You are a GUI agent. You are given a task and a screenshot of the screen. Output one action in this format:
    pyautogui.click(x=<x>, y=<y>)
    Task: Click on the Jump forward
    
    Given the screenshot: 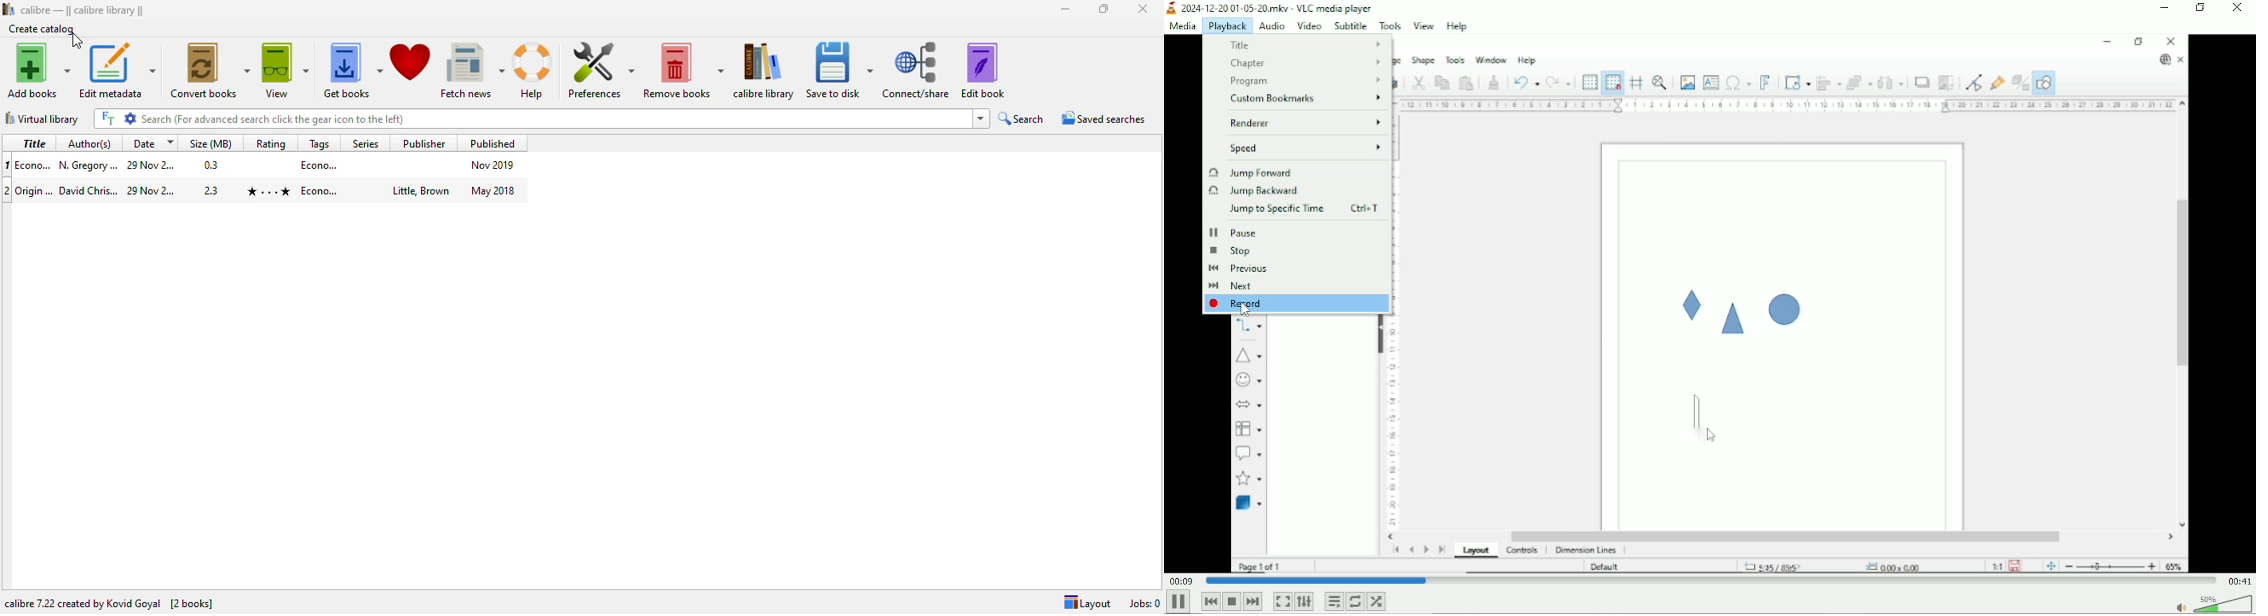 What is the action you would take?
    pyautogui.click(x=1252, y=172)
    